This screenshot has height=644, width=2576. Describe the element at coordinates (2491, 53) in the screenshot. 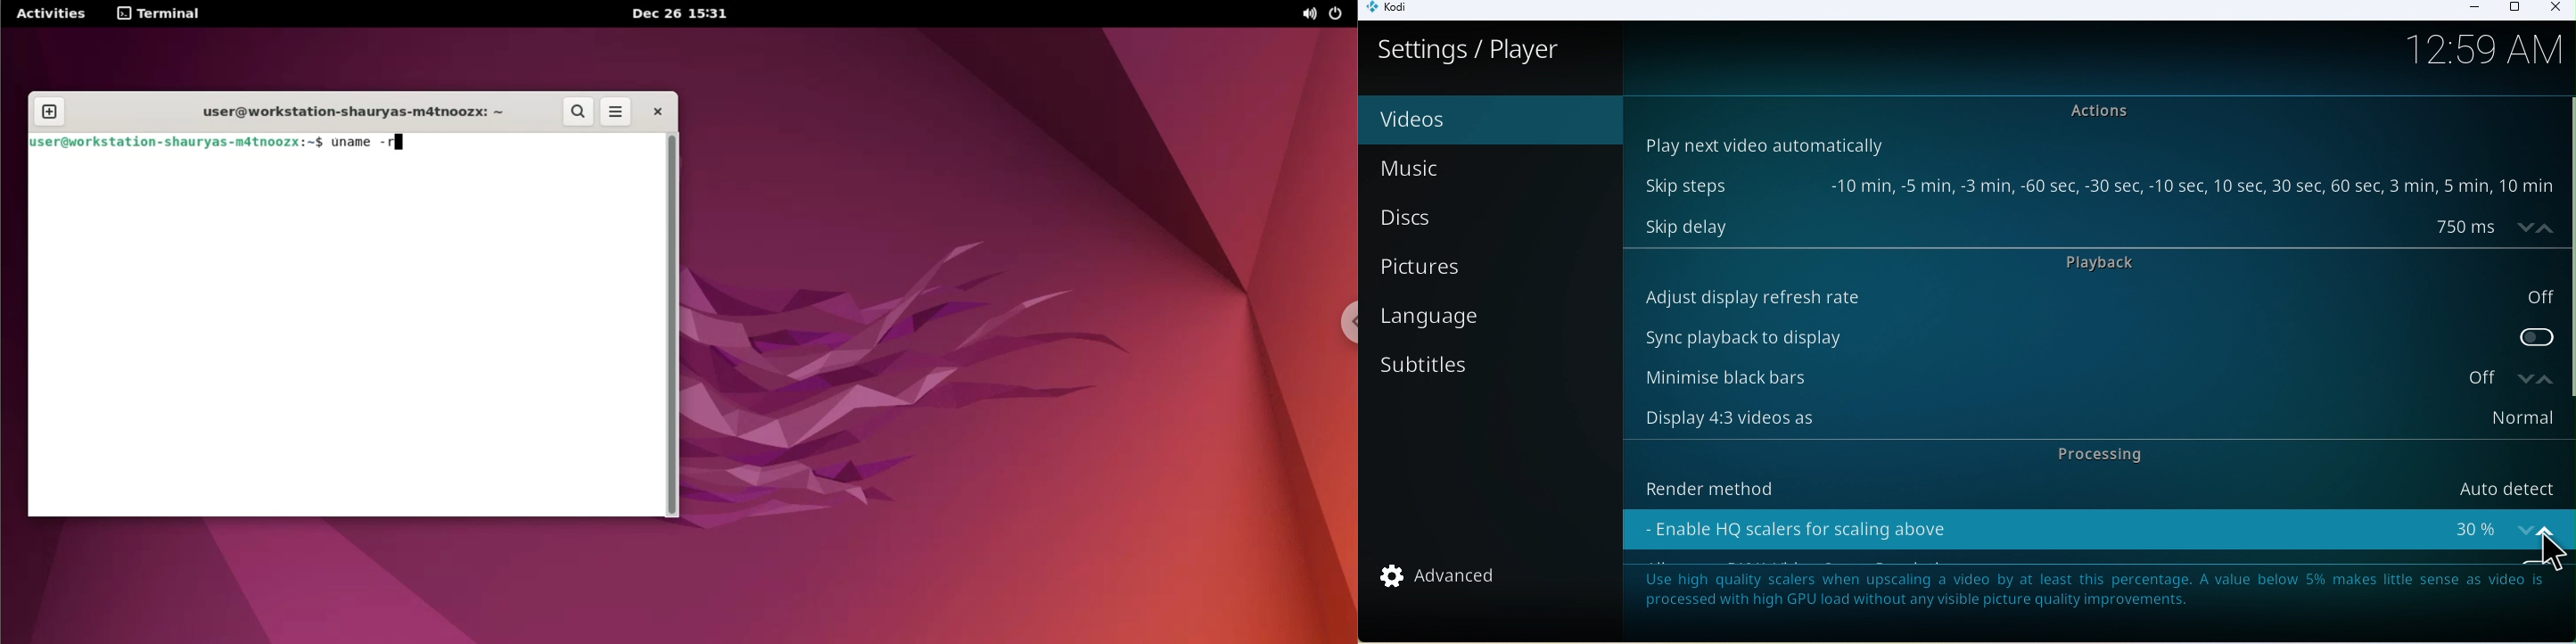

I see `Time` at that location.